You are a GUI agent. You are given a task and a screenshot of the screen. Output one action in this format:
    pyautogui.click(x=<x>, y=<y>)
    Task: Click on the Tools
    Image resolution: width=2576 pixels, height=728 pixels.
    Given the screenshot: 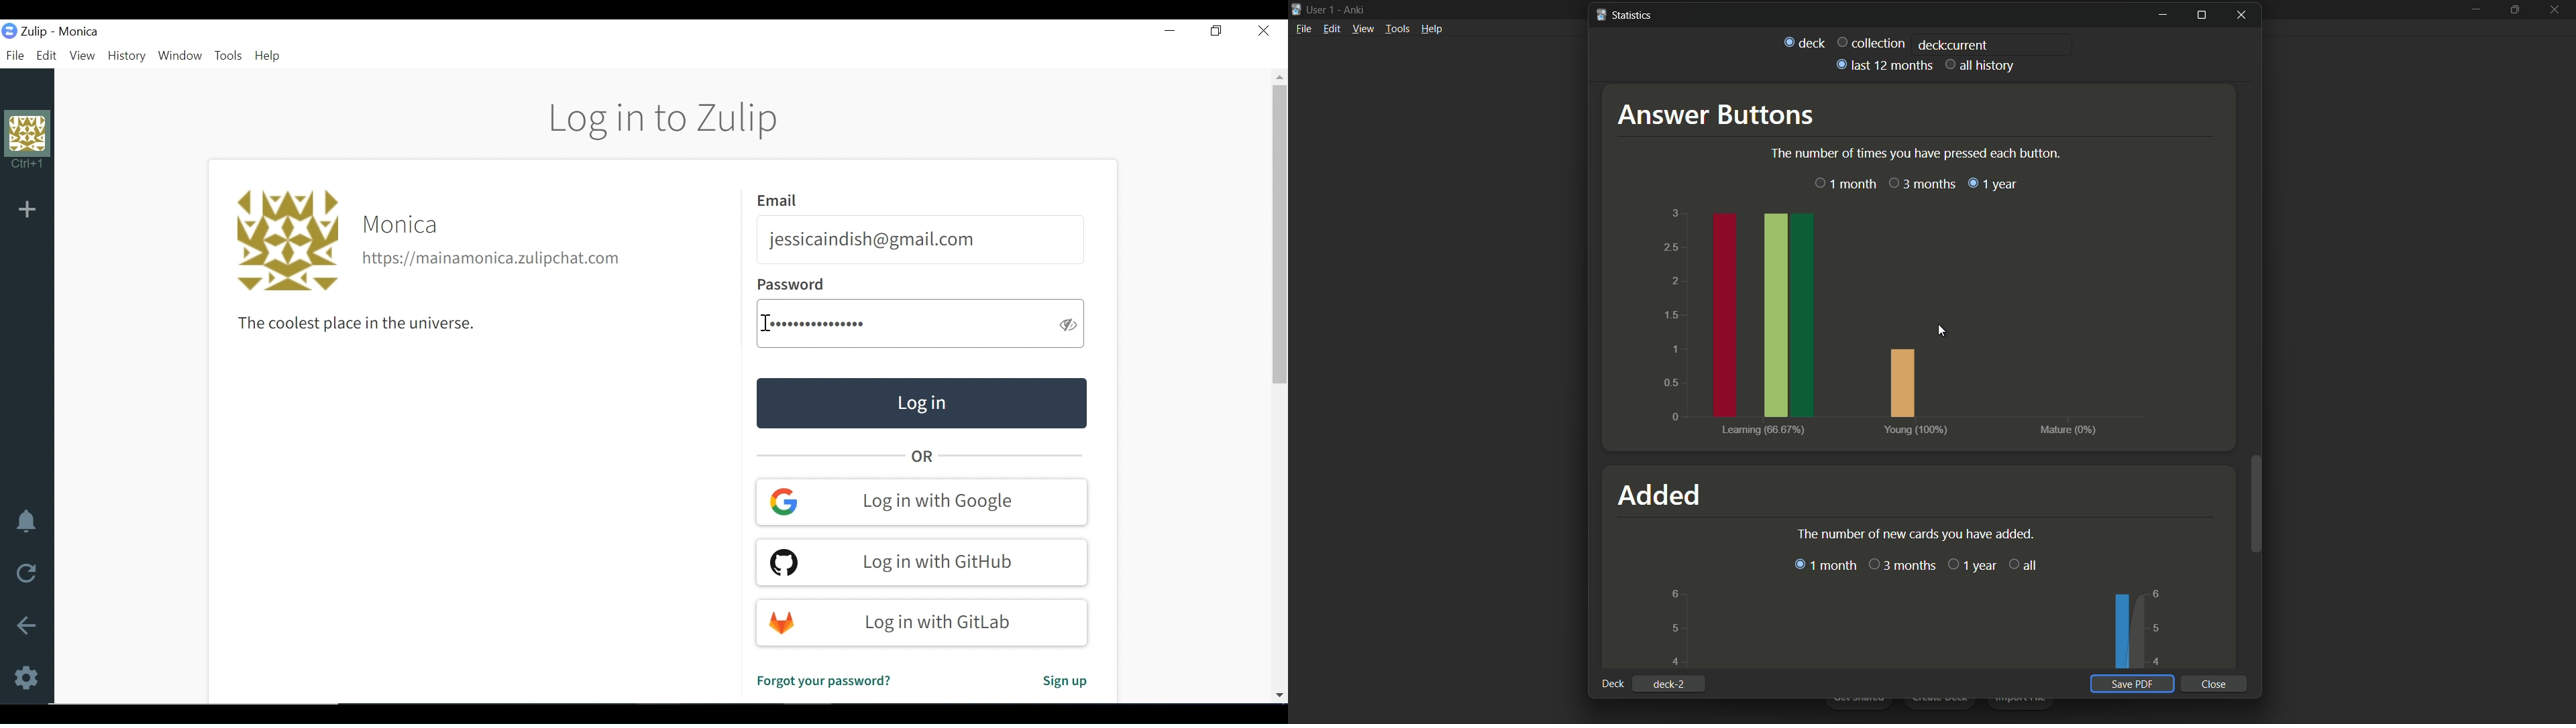 What is the action you would take?
    pyautogui.click(x=229, y=57)
    